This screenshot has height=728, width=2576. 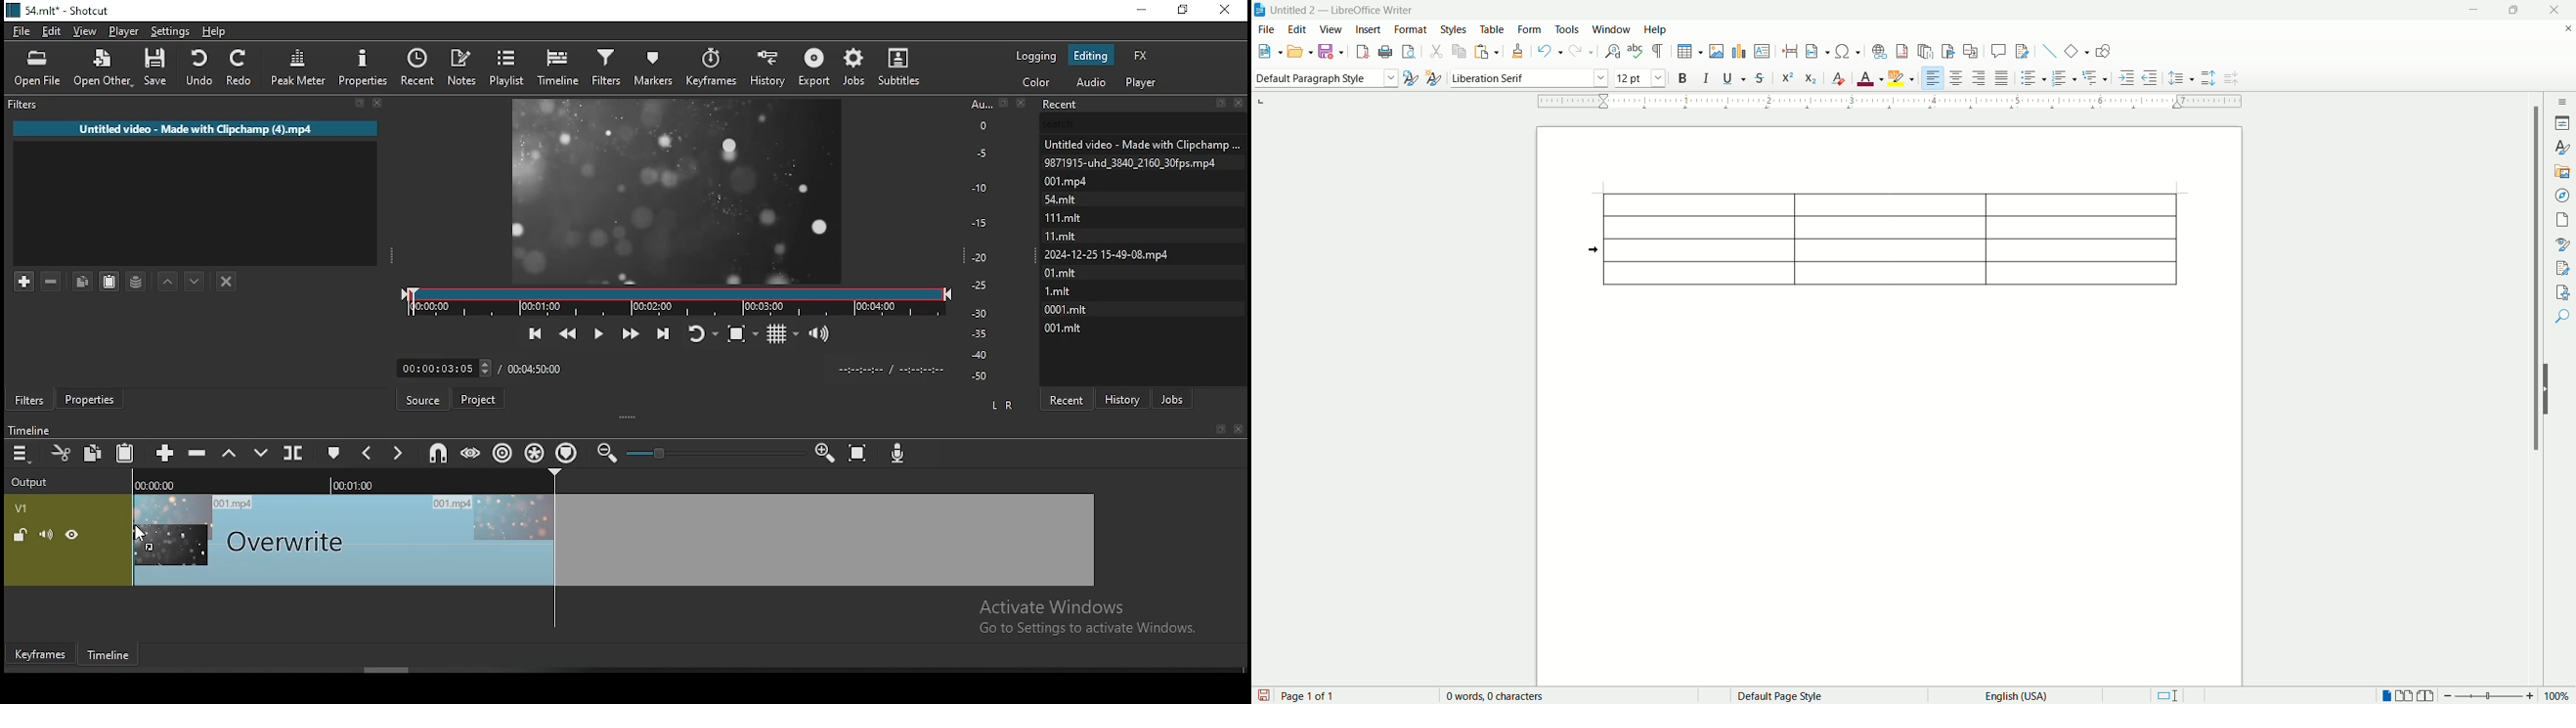 I want to click on files, so click(x=1069, y=329).